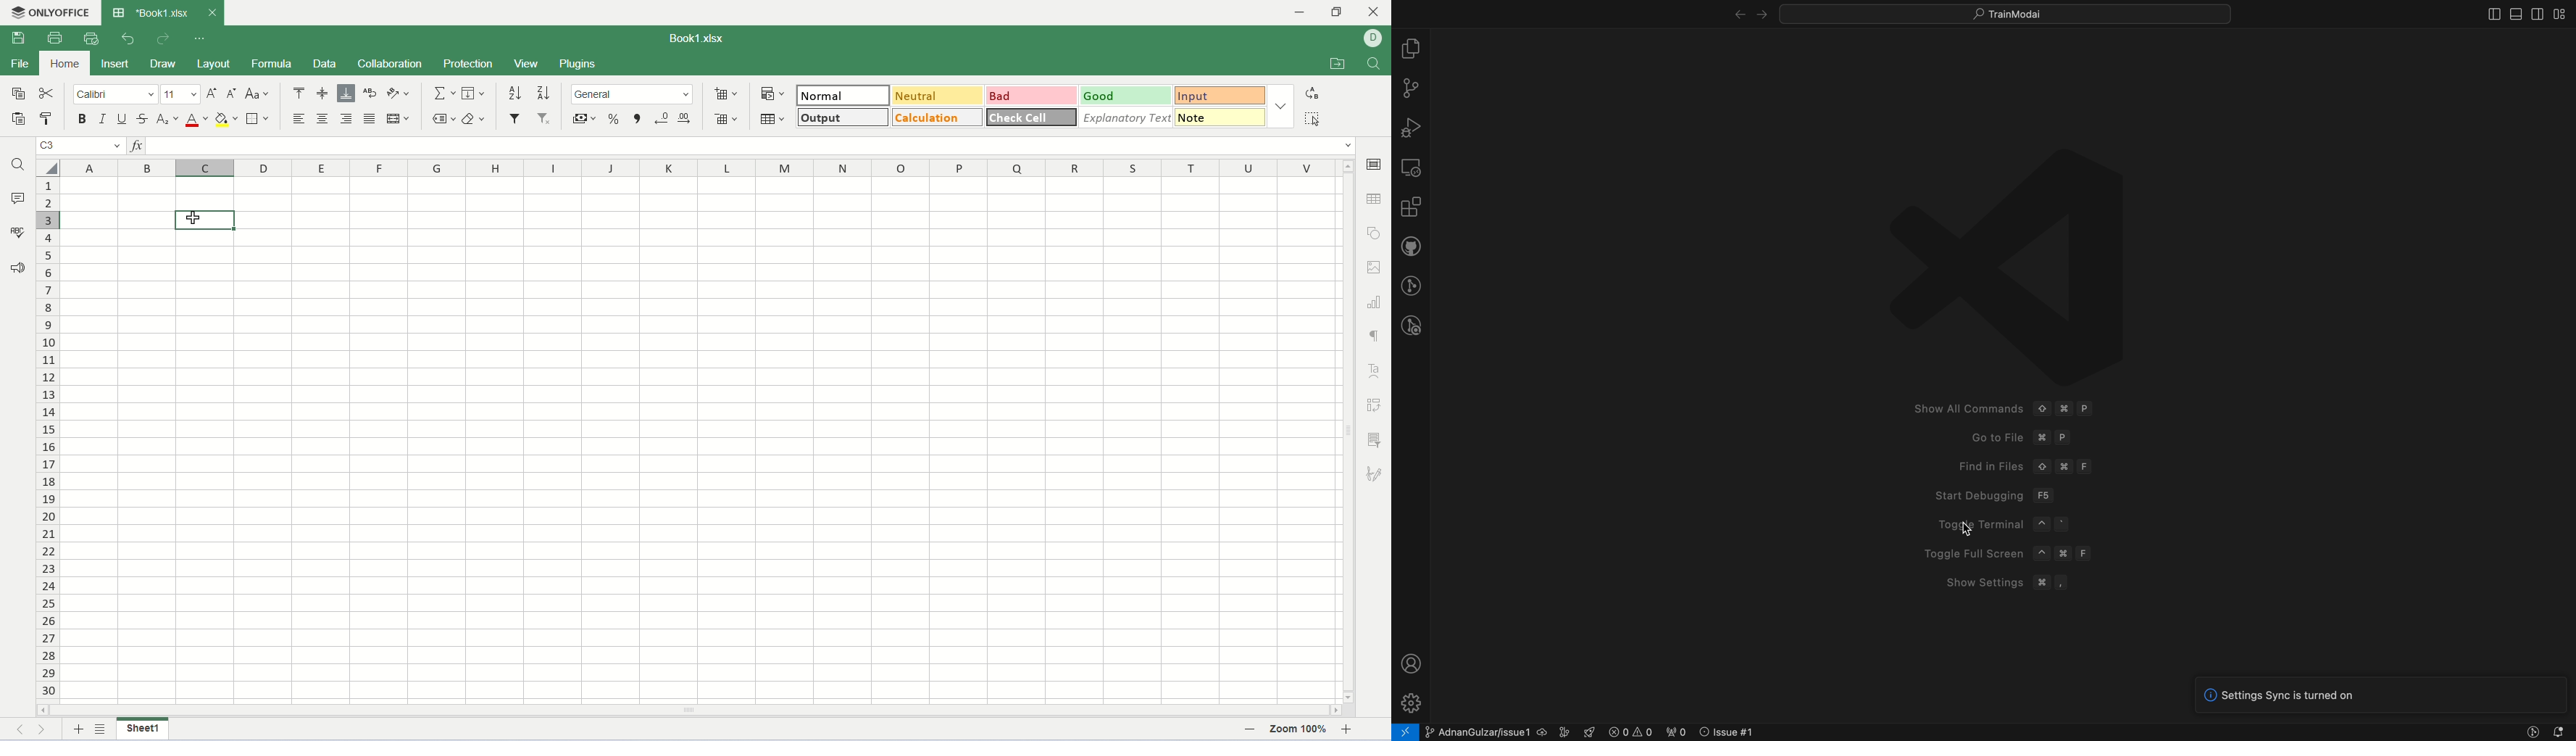 This screenshot has width=2576, height=756. Describe the element at coordinates (2537, 14) in the screenshot. I see `toggle secondary bar` at that location.